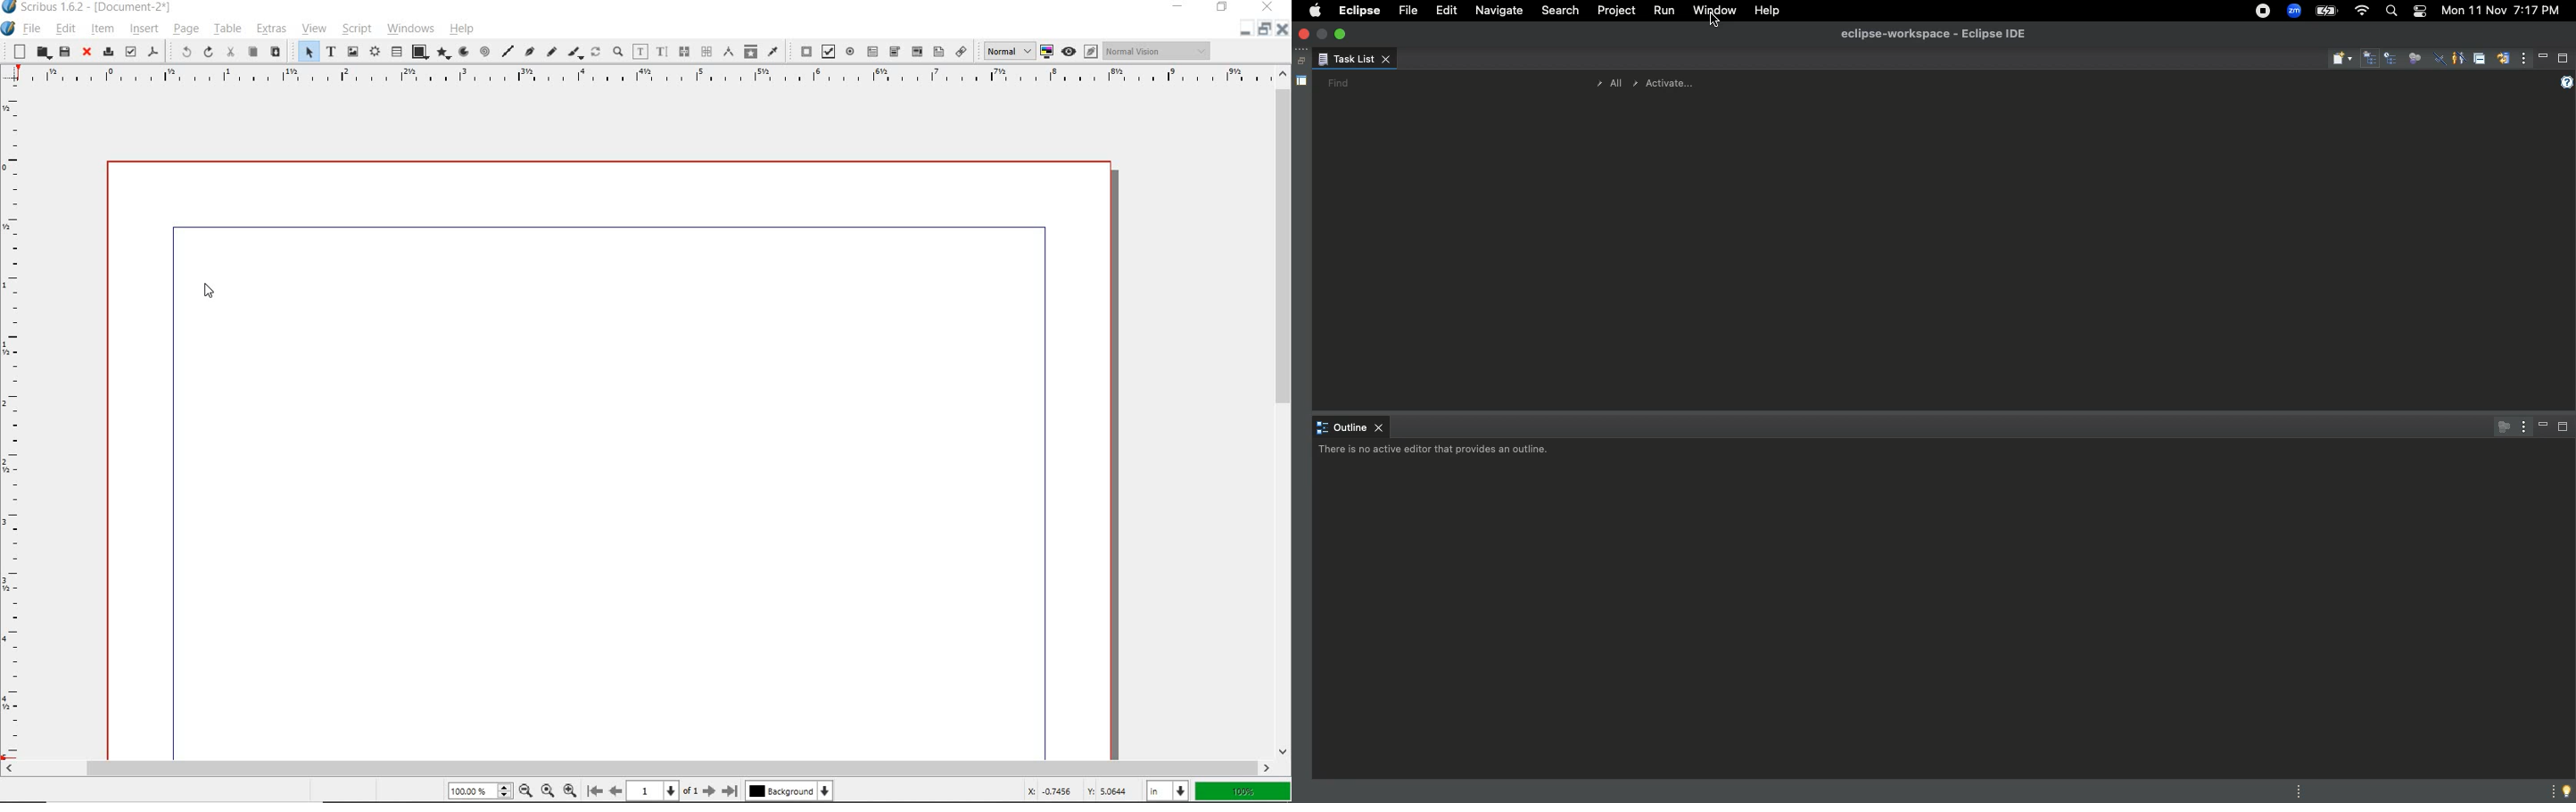  What do you see at coordinates (1265, 32) in the screenshot?
I see `restore` at bounding box center [1265, 32].